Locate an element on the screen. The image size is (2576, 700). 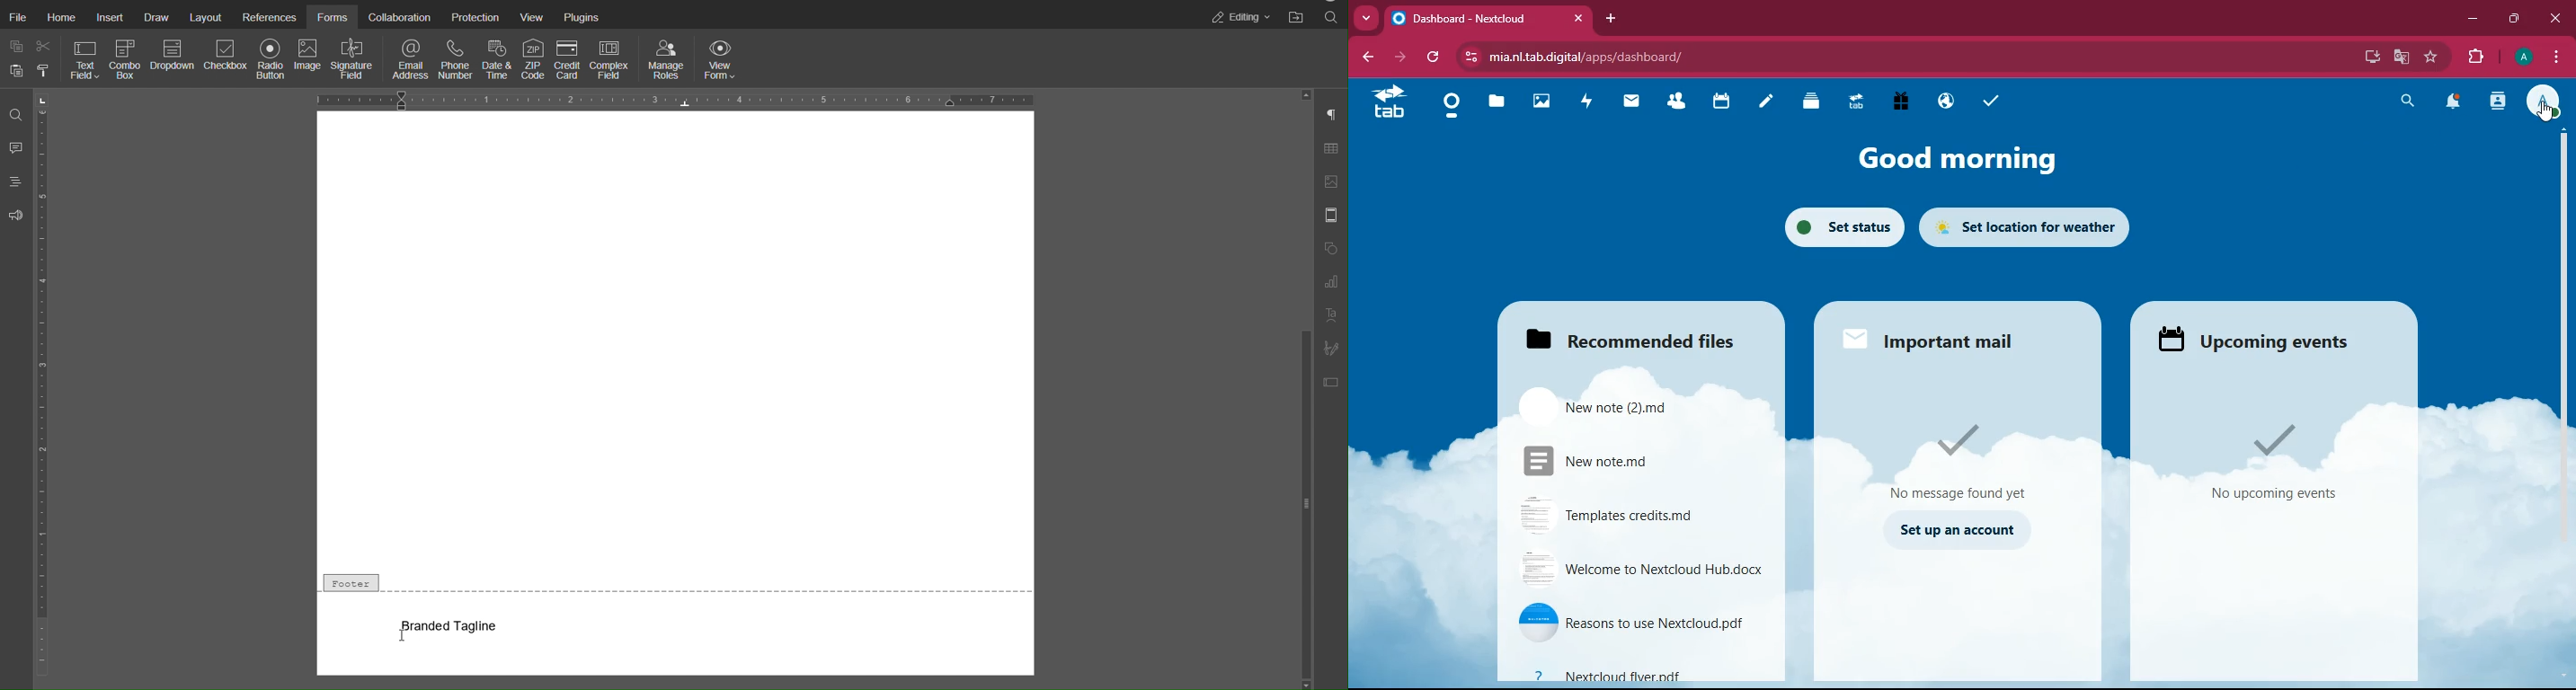
set location is located at coordinates (2029, 226).